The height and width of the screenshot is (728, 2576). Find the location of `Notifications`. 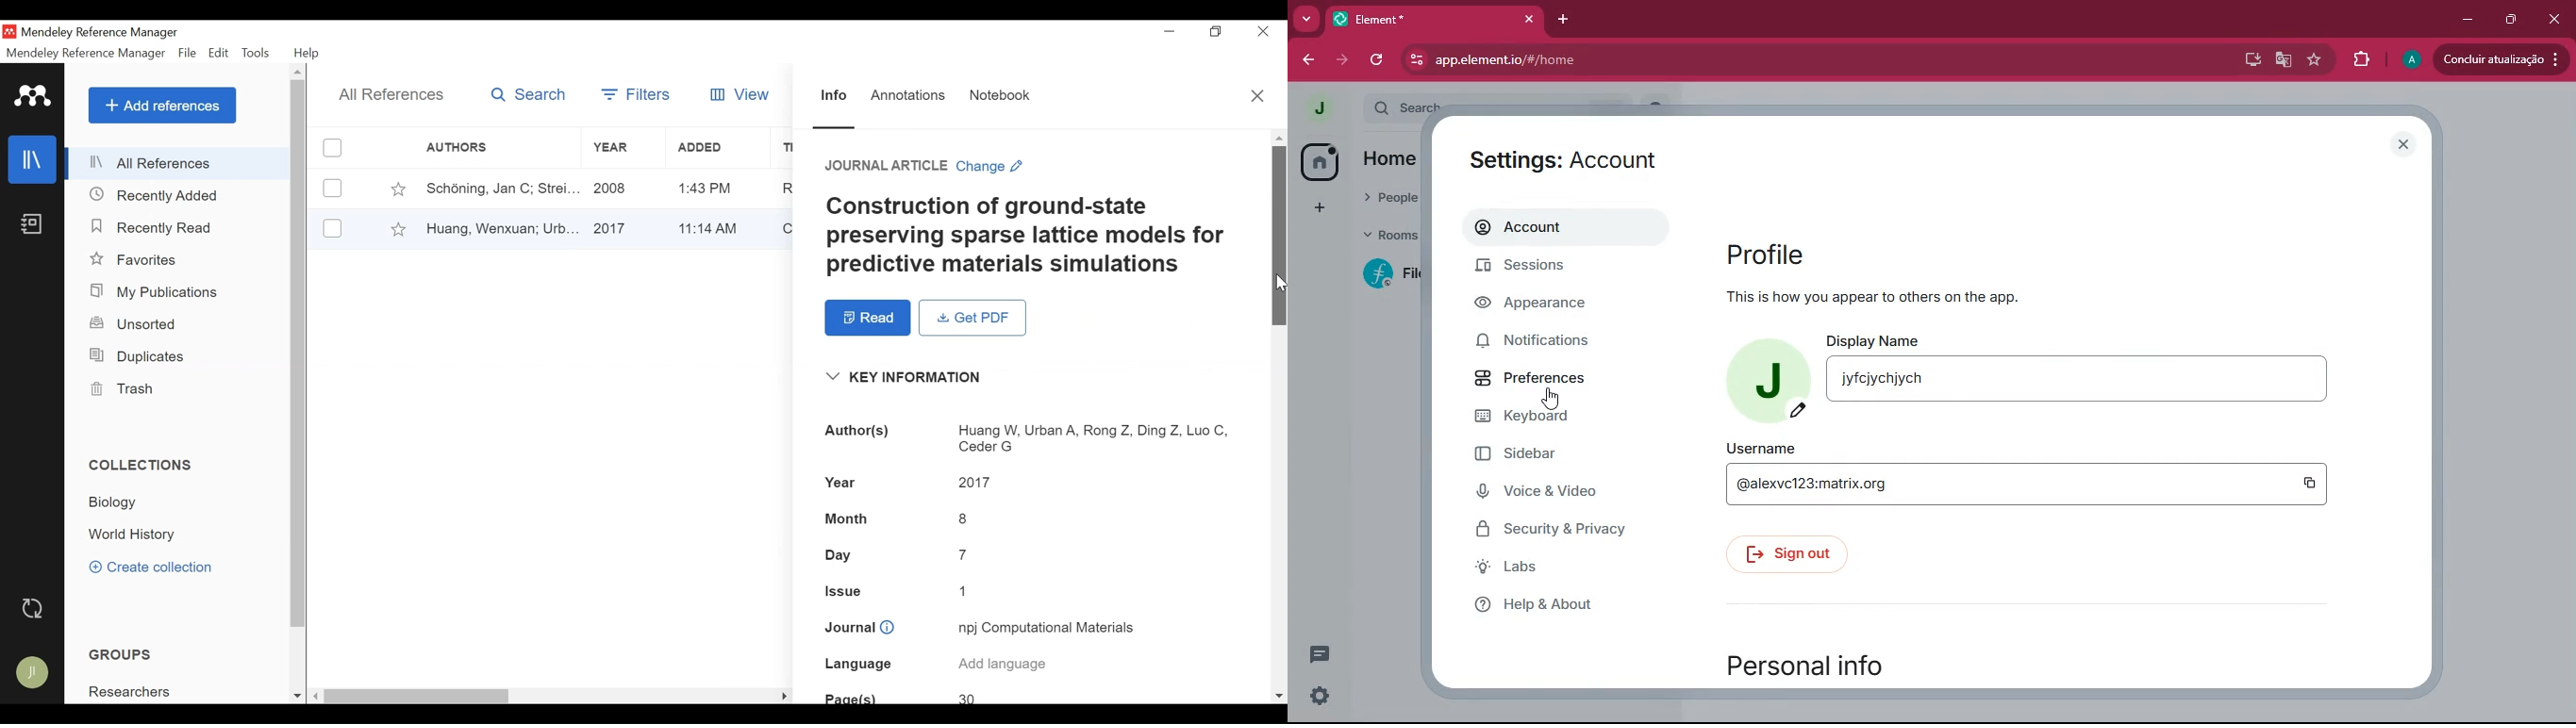

Notifications is located at coordinates (1541, 347).